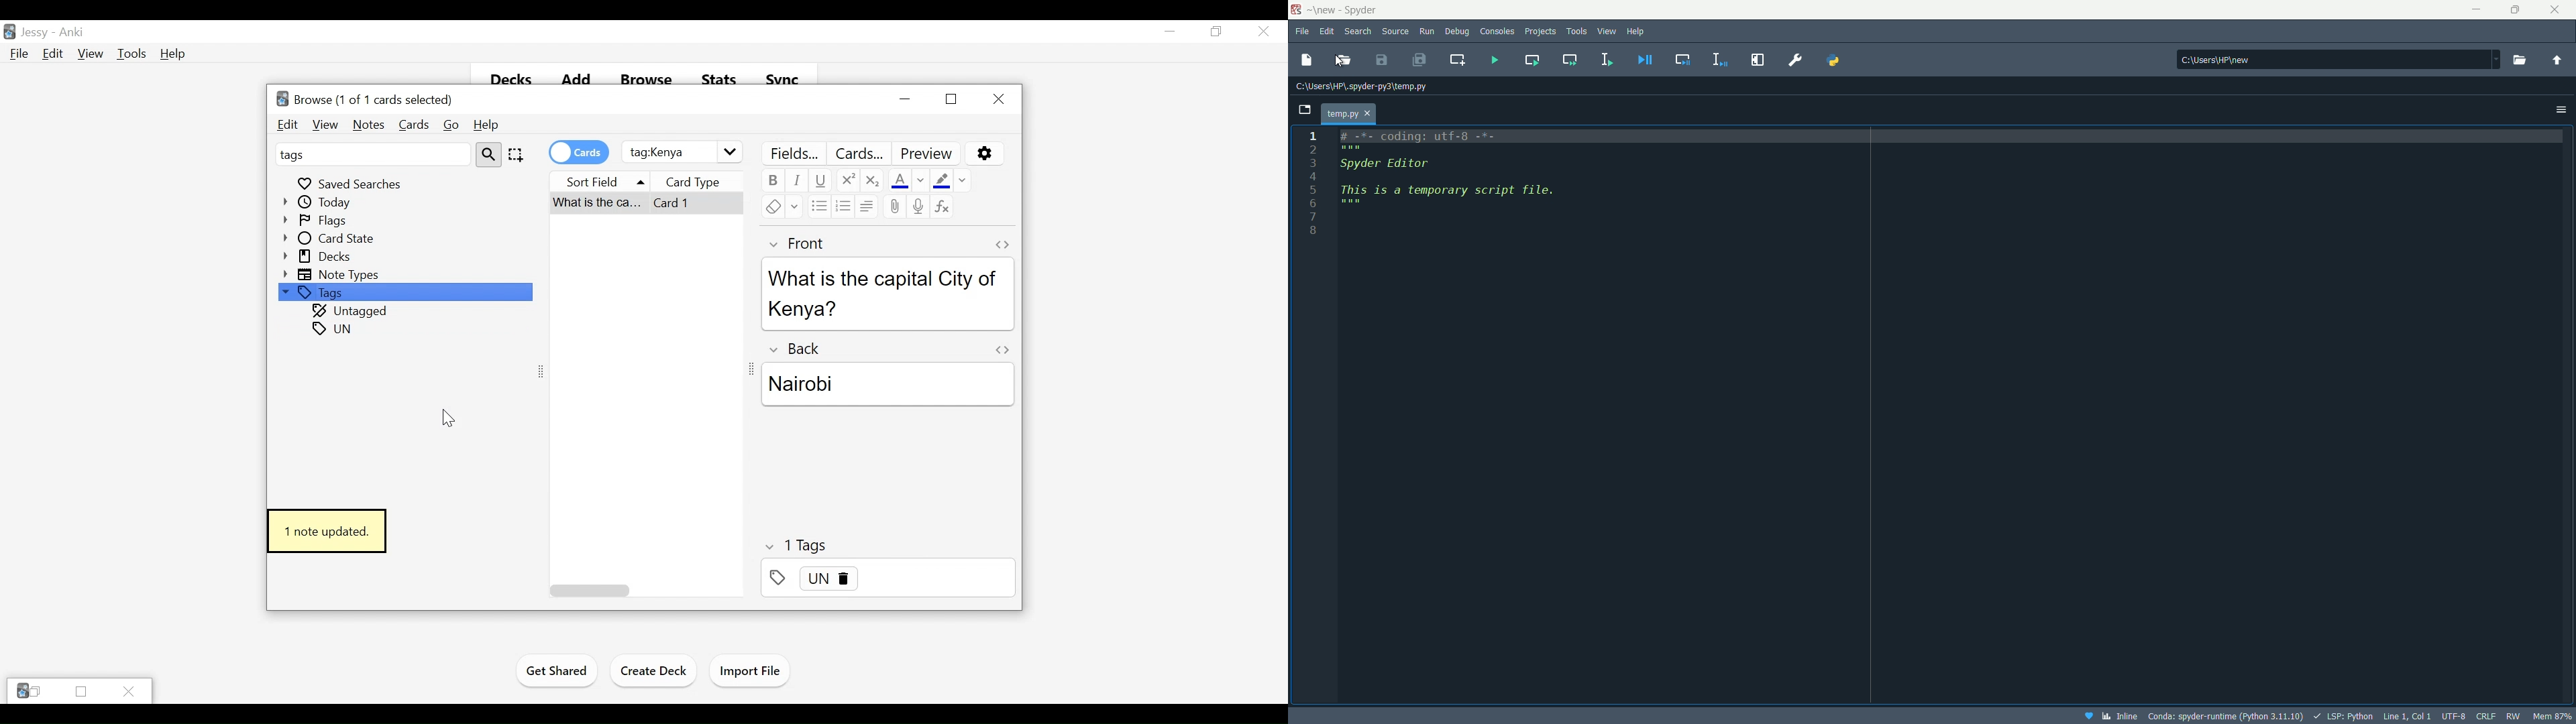 The width and height of the screenshot is (2576, 728). I want to click on , so click(871, 180).